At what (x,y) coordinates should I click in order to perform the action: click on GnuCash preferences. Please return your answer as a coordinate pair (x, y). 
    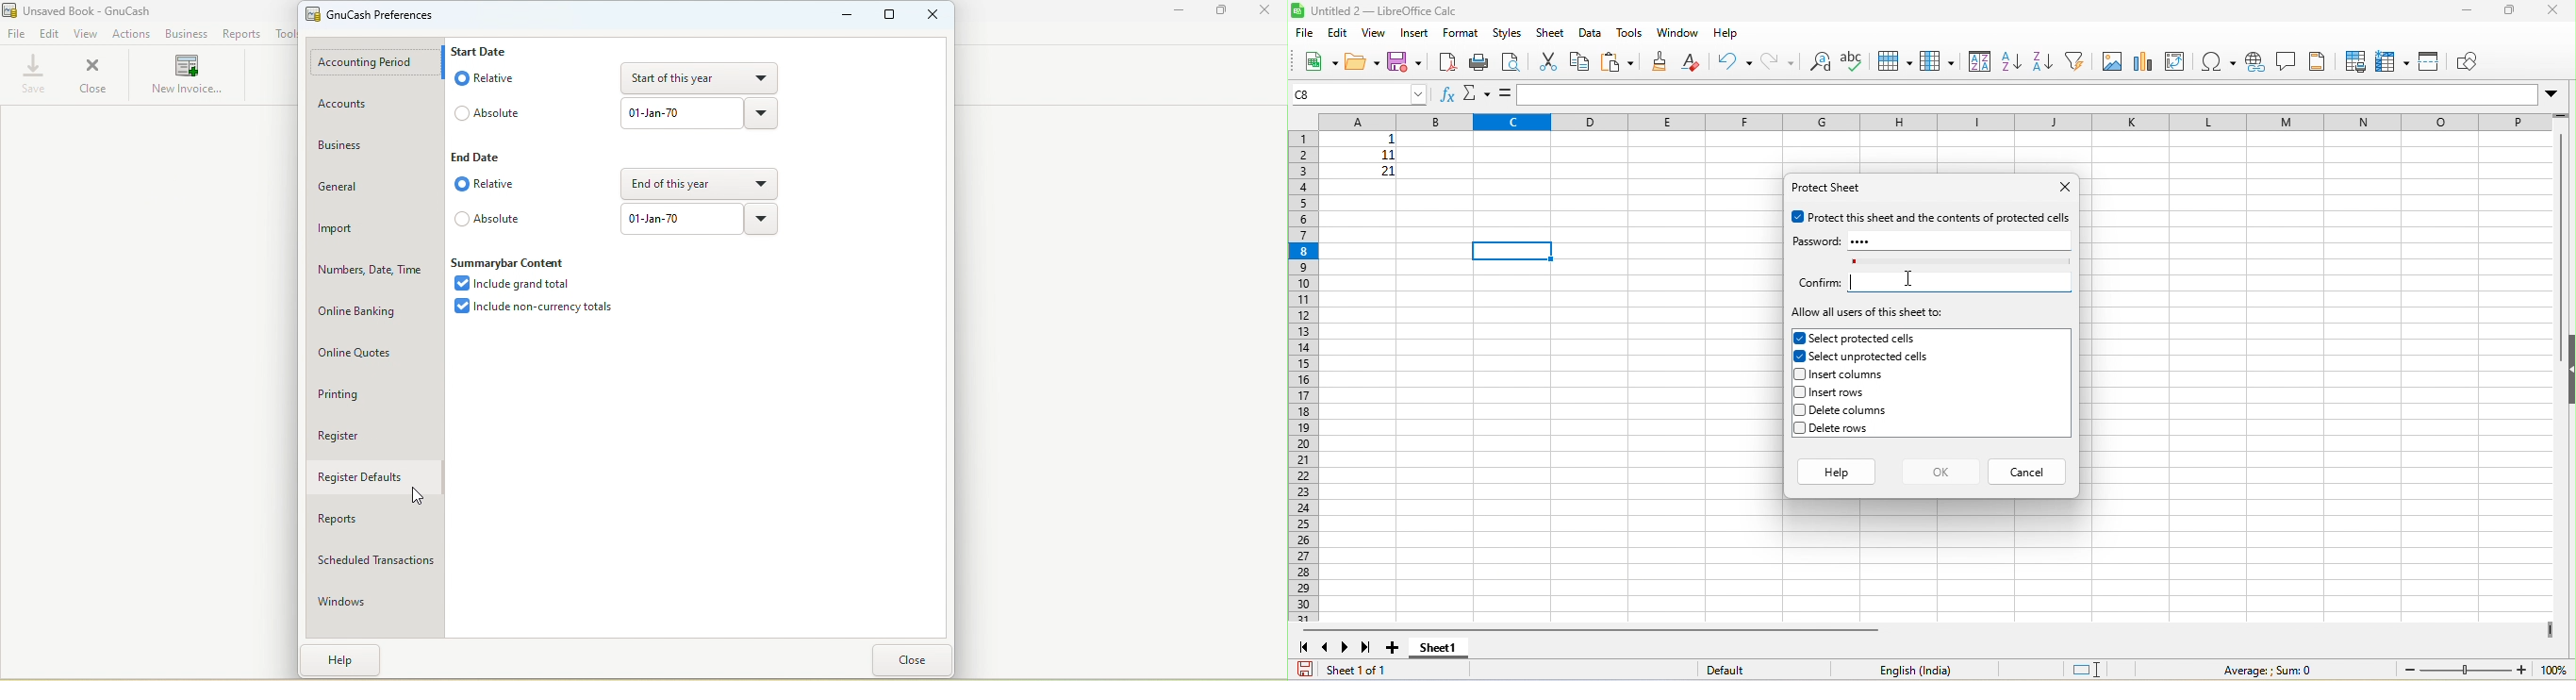
    Looking at the image, I should click on (373, 15).